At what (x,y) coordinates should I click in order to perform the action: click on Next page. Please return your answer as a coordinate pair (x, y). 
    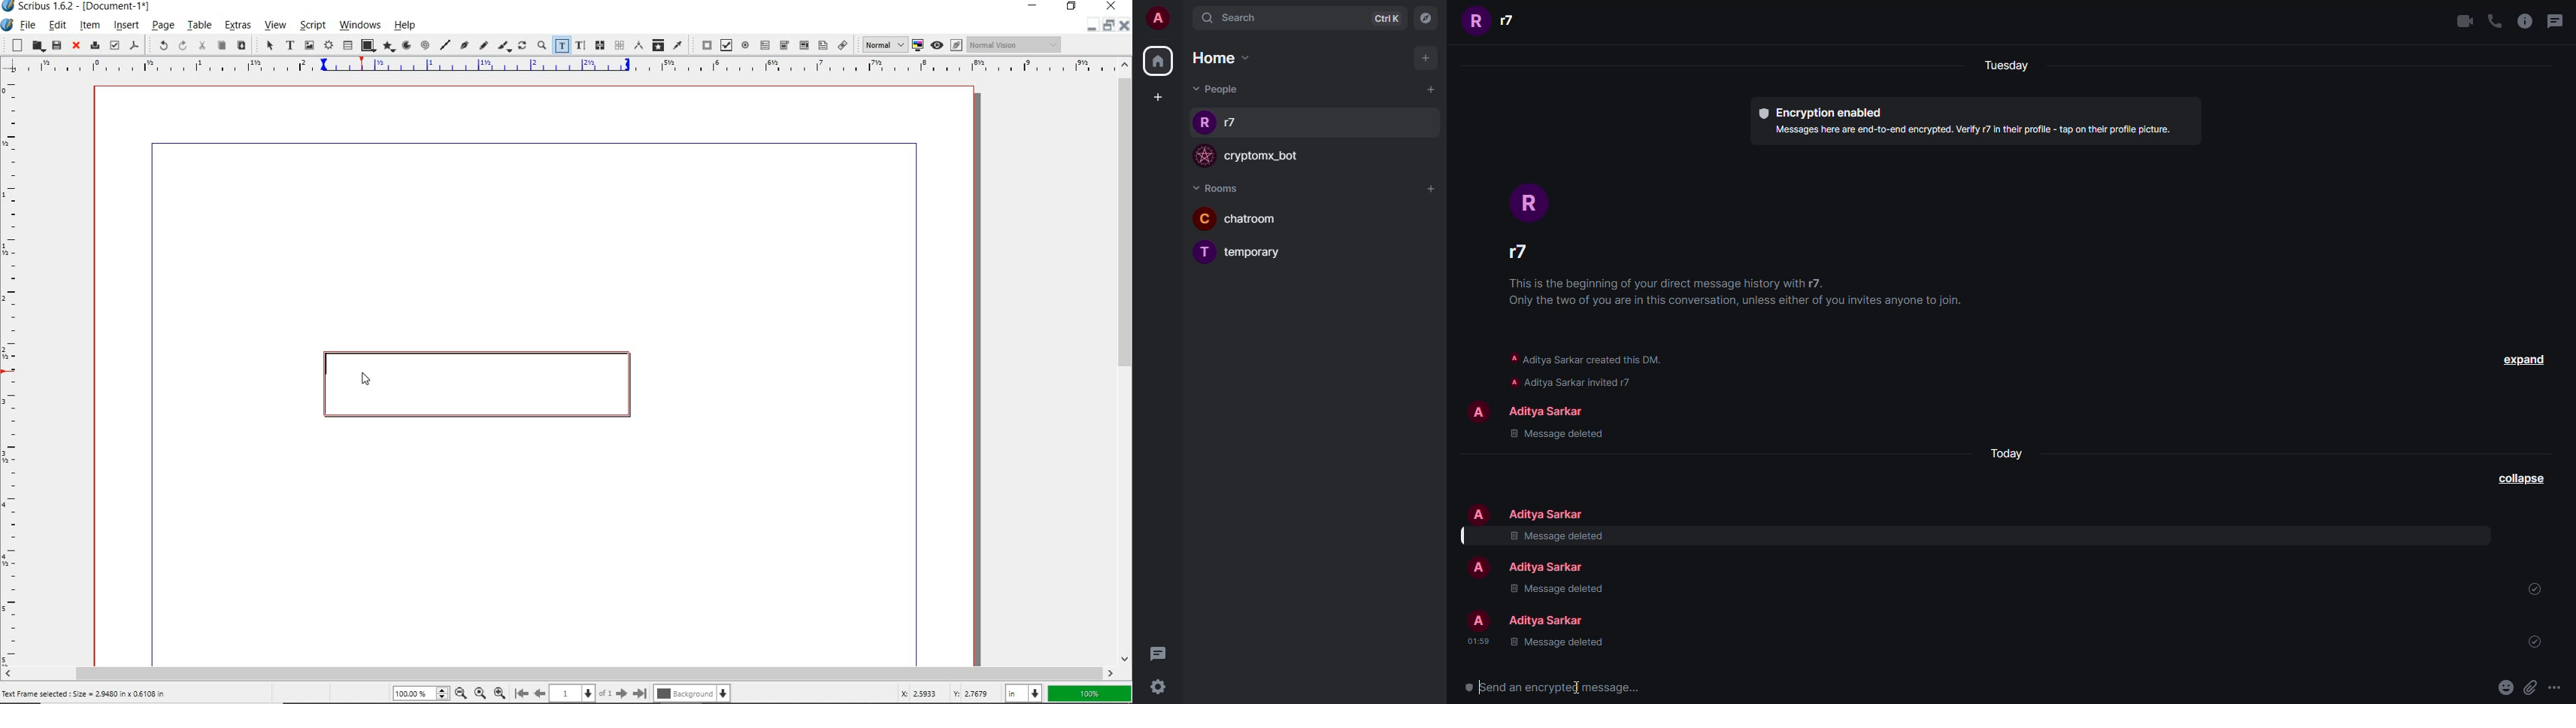
    Looking at the image, I should click on (621, 693).